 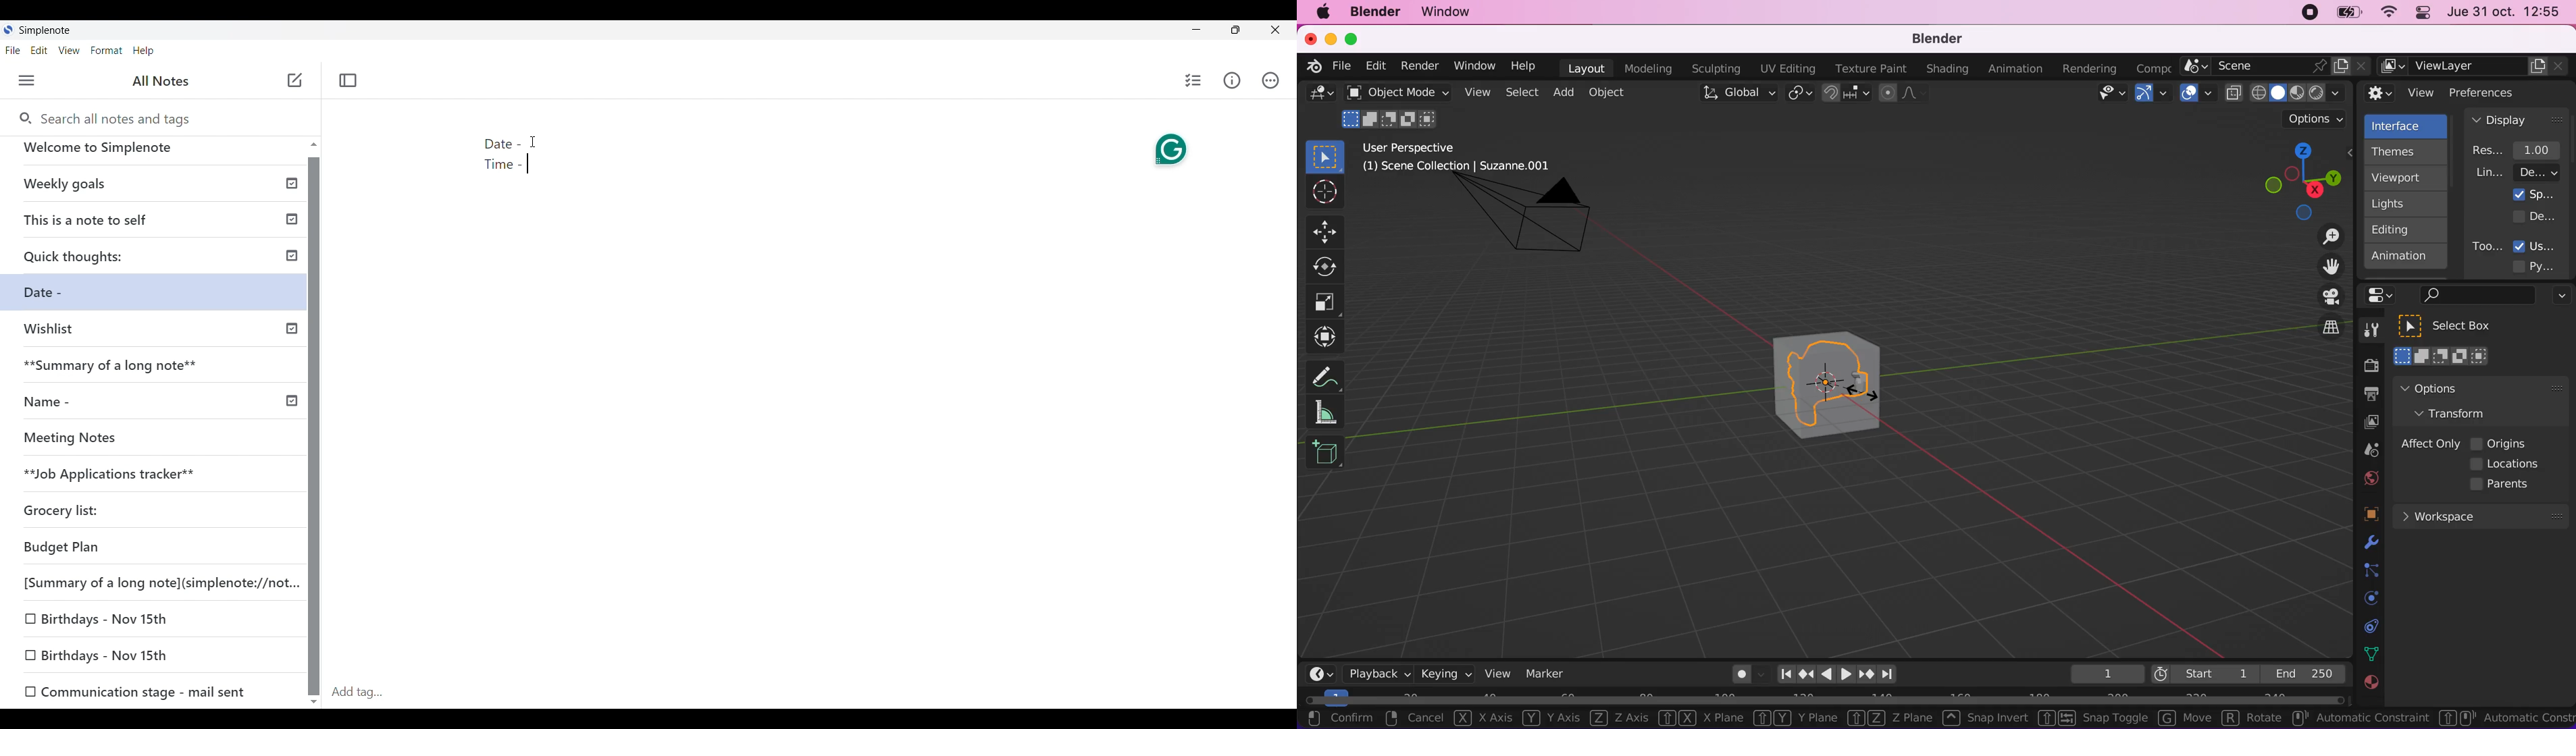 What do you see at coordinates (2487, 246) in the screenshot?
I see `tooltips` at bounding box center [2487, 246].